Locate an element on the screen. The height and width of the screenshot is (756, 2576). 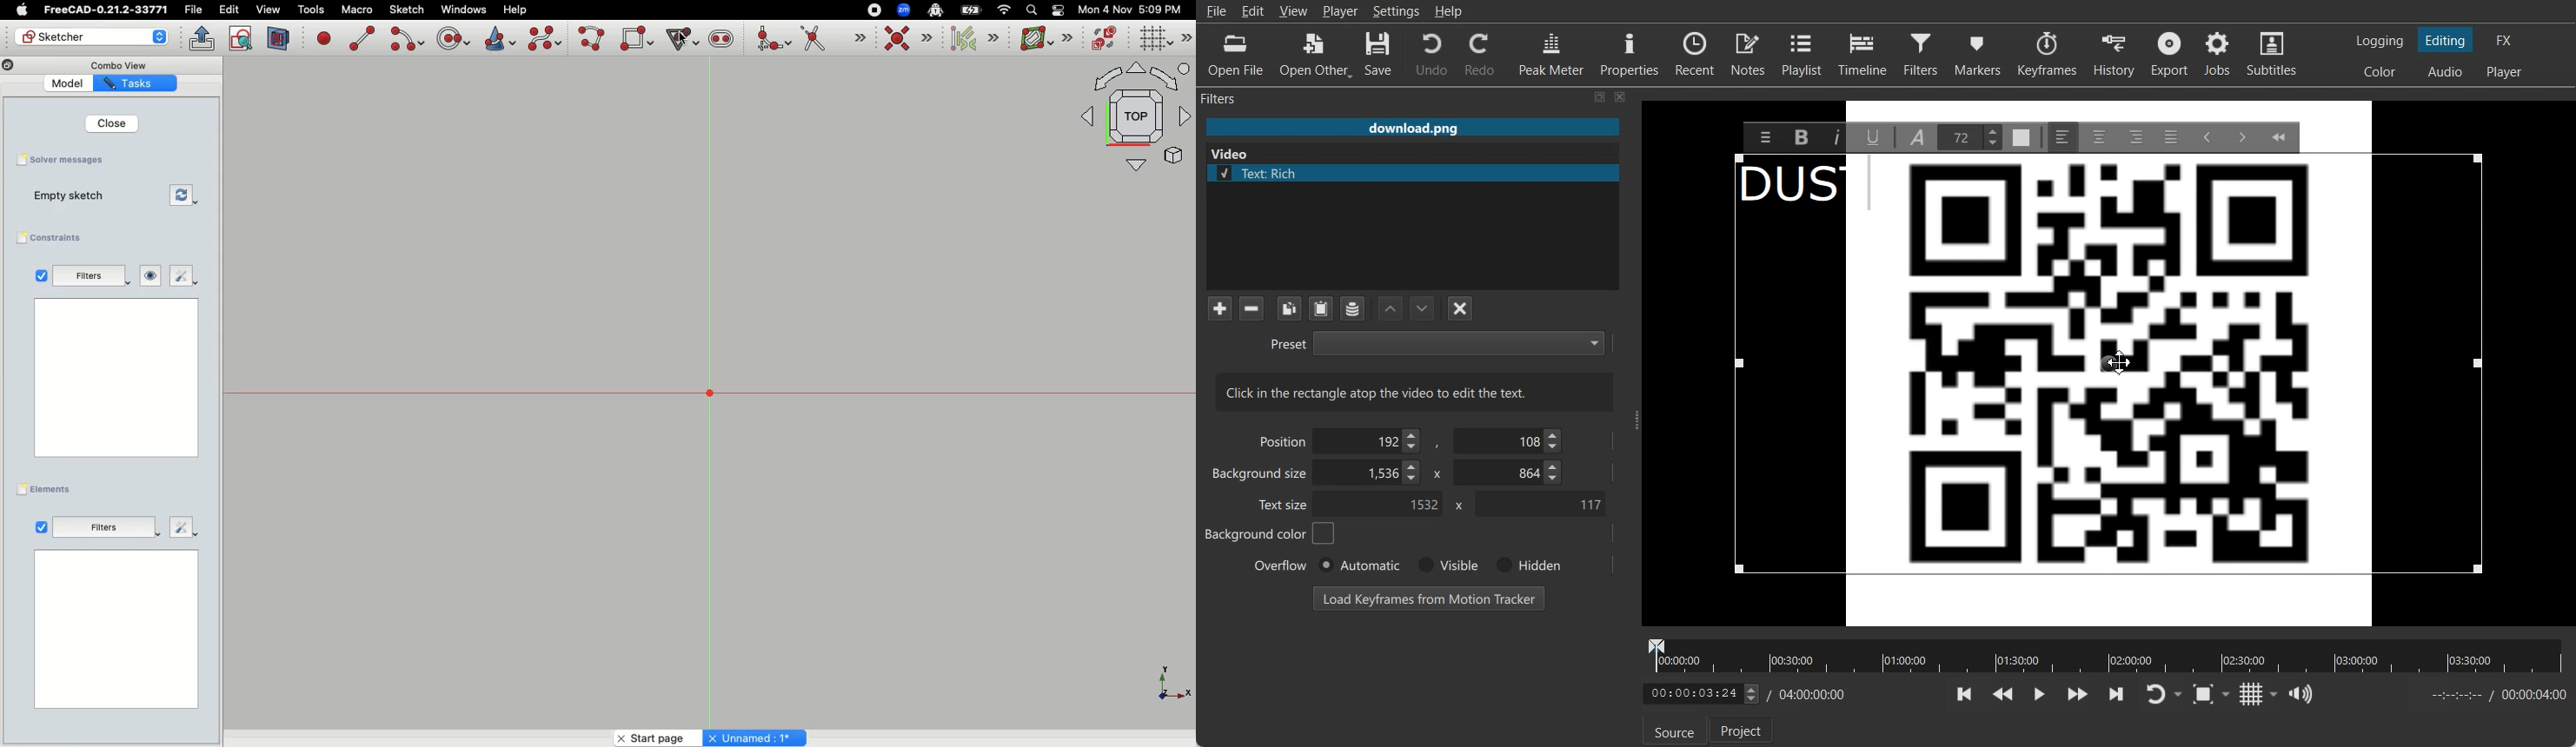
Decrease Indent is located at coordinates (2208, 137).